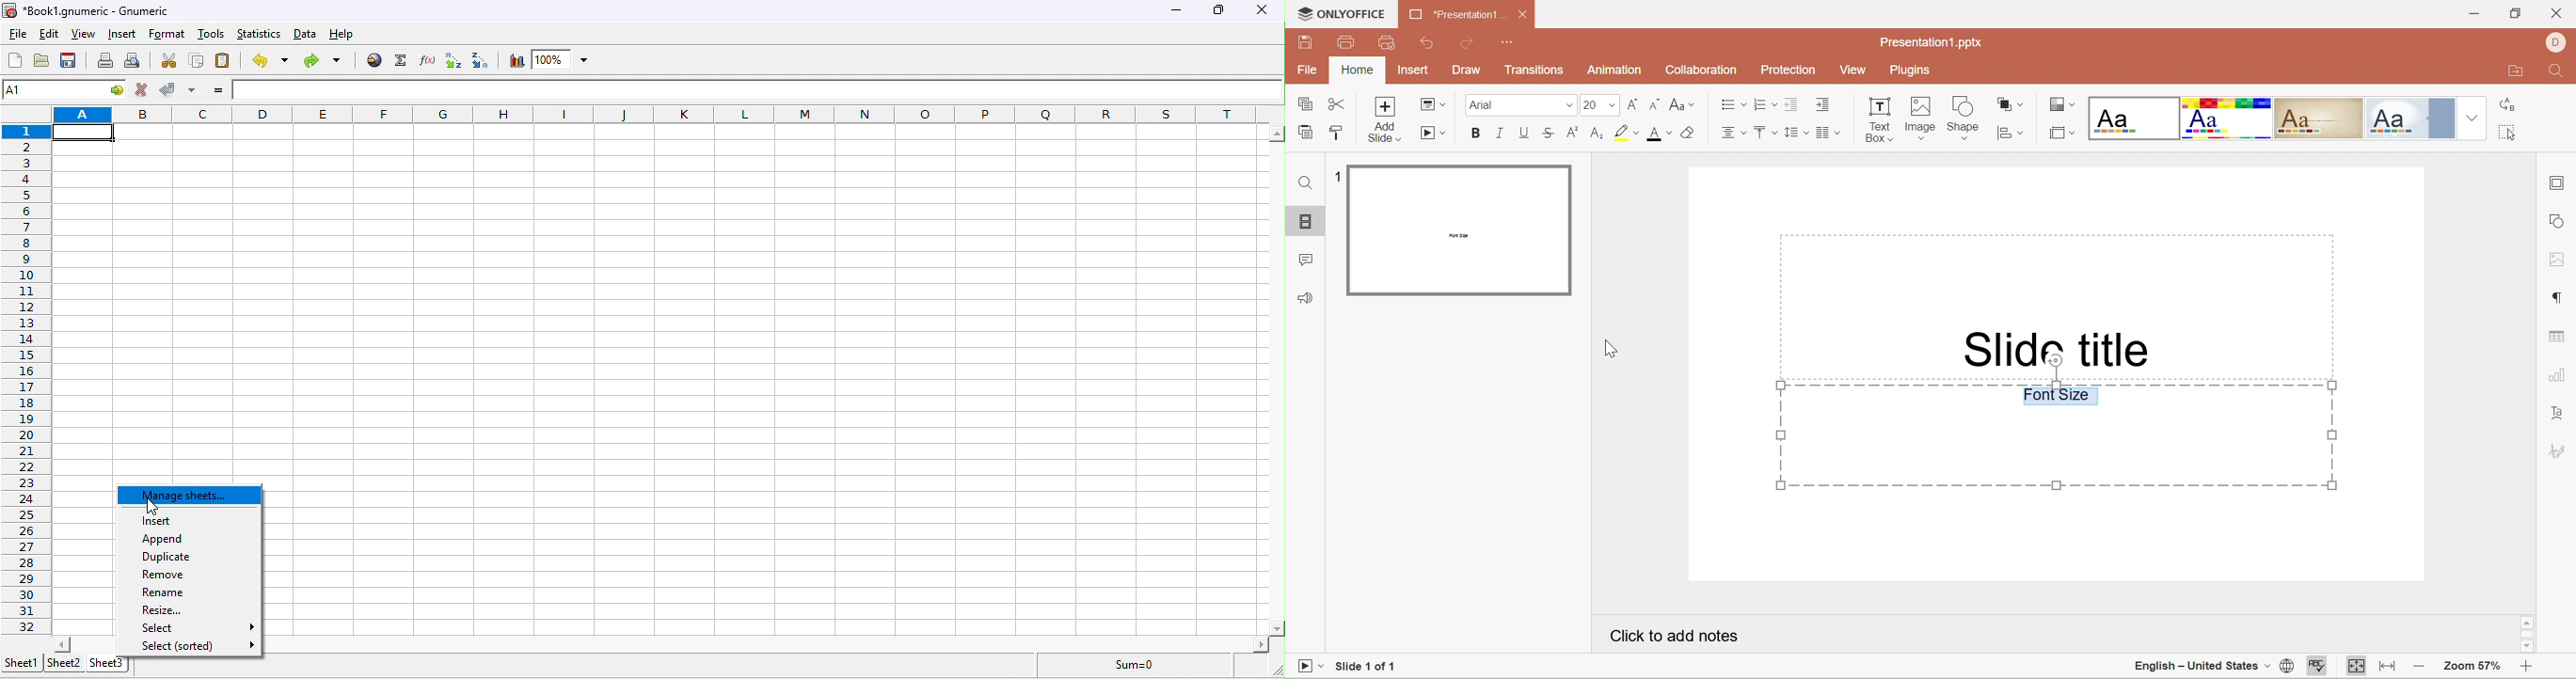 The height and width of the screenshot is (700, 2576). What do you see at coordinates (2357, 667) in the screenshot?
I see `Fit to slide` at bounding box center [2357, 667].